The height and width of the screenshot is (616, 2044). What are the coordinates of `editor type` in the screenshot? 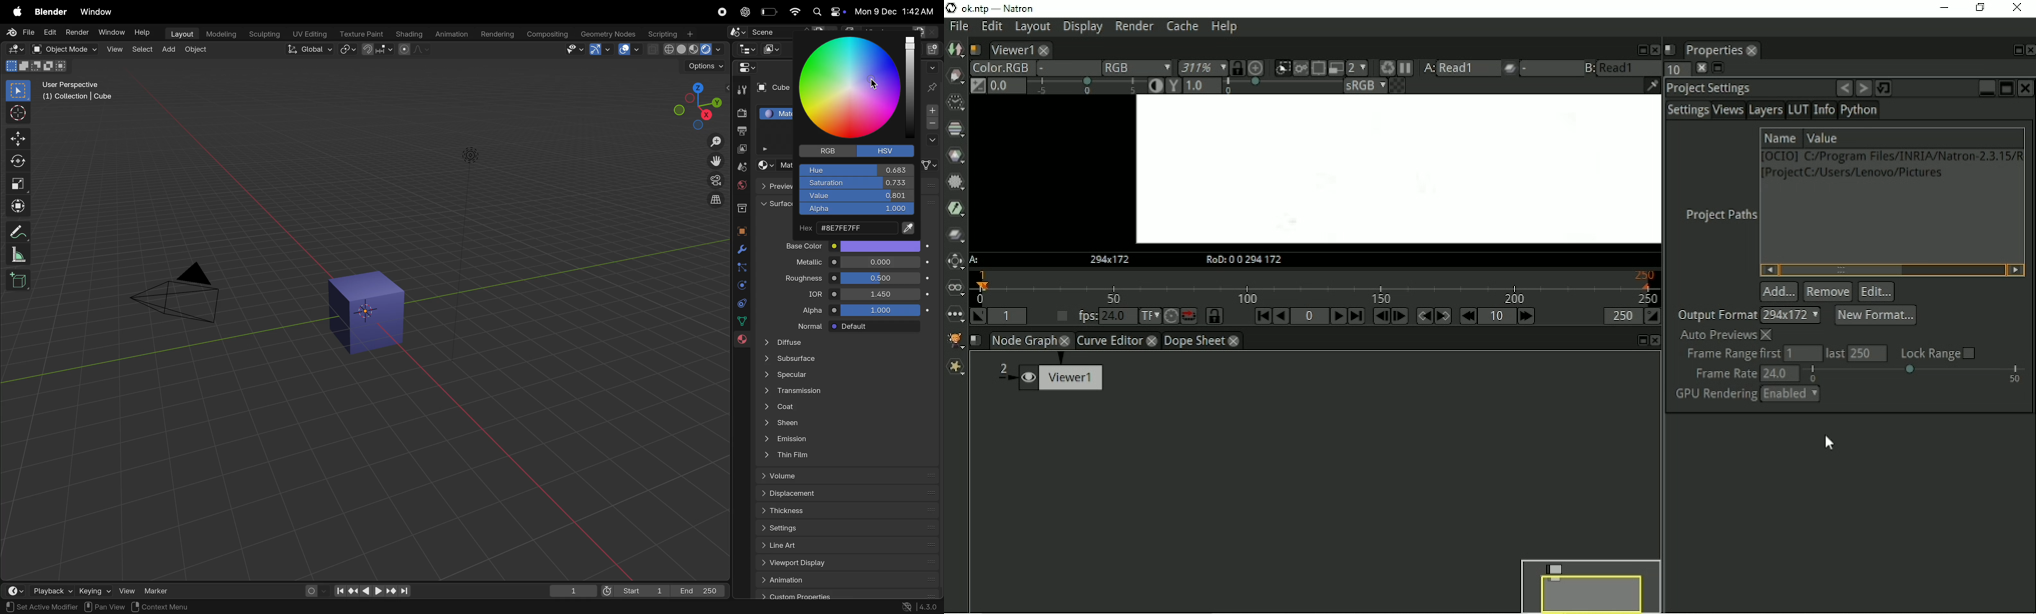 It's located at (10, 589).